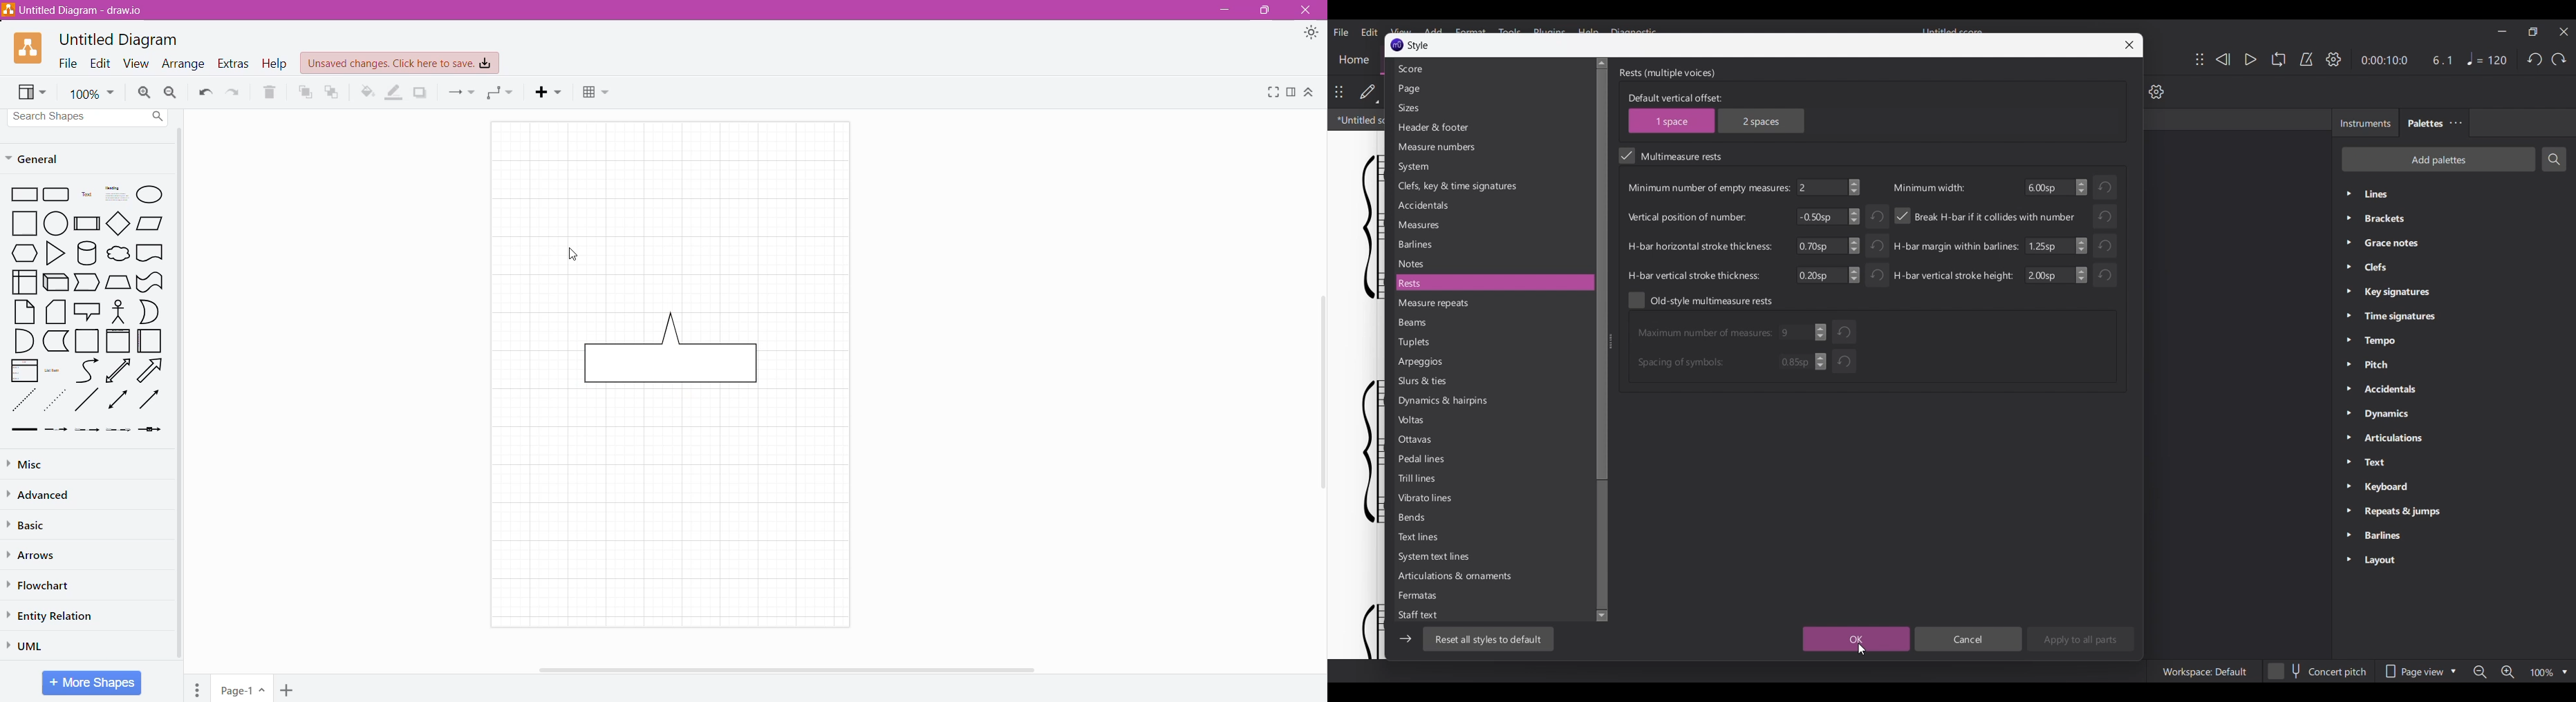  I want to click on System text lines, so click(1492, 557).